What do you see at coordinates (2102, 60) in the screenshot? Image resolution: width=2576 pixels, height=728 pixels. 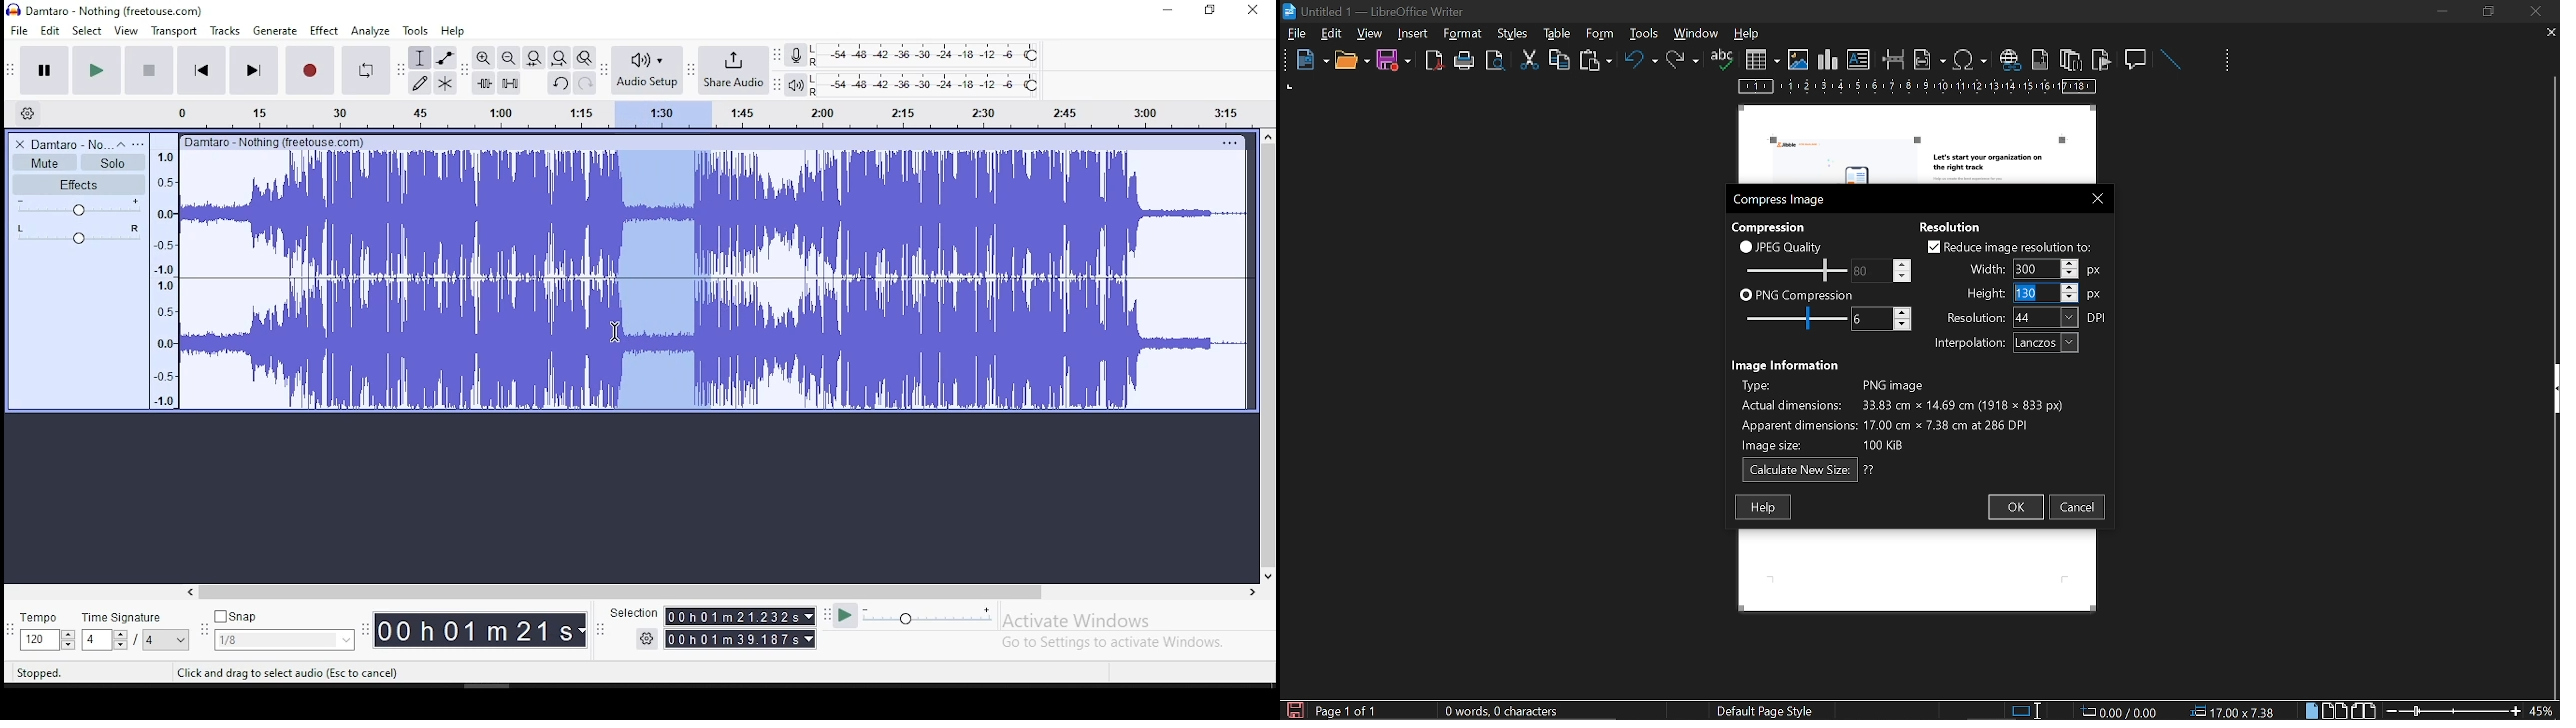 I see `insert bookmark` at bounding box center [2102, 60].